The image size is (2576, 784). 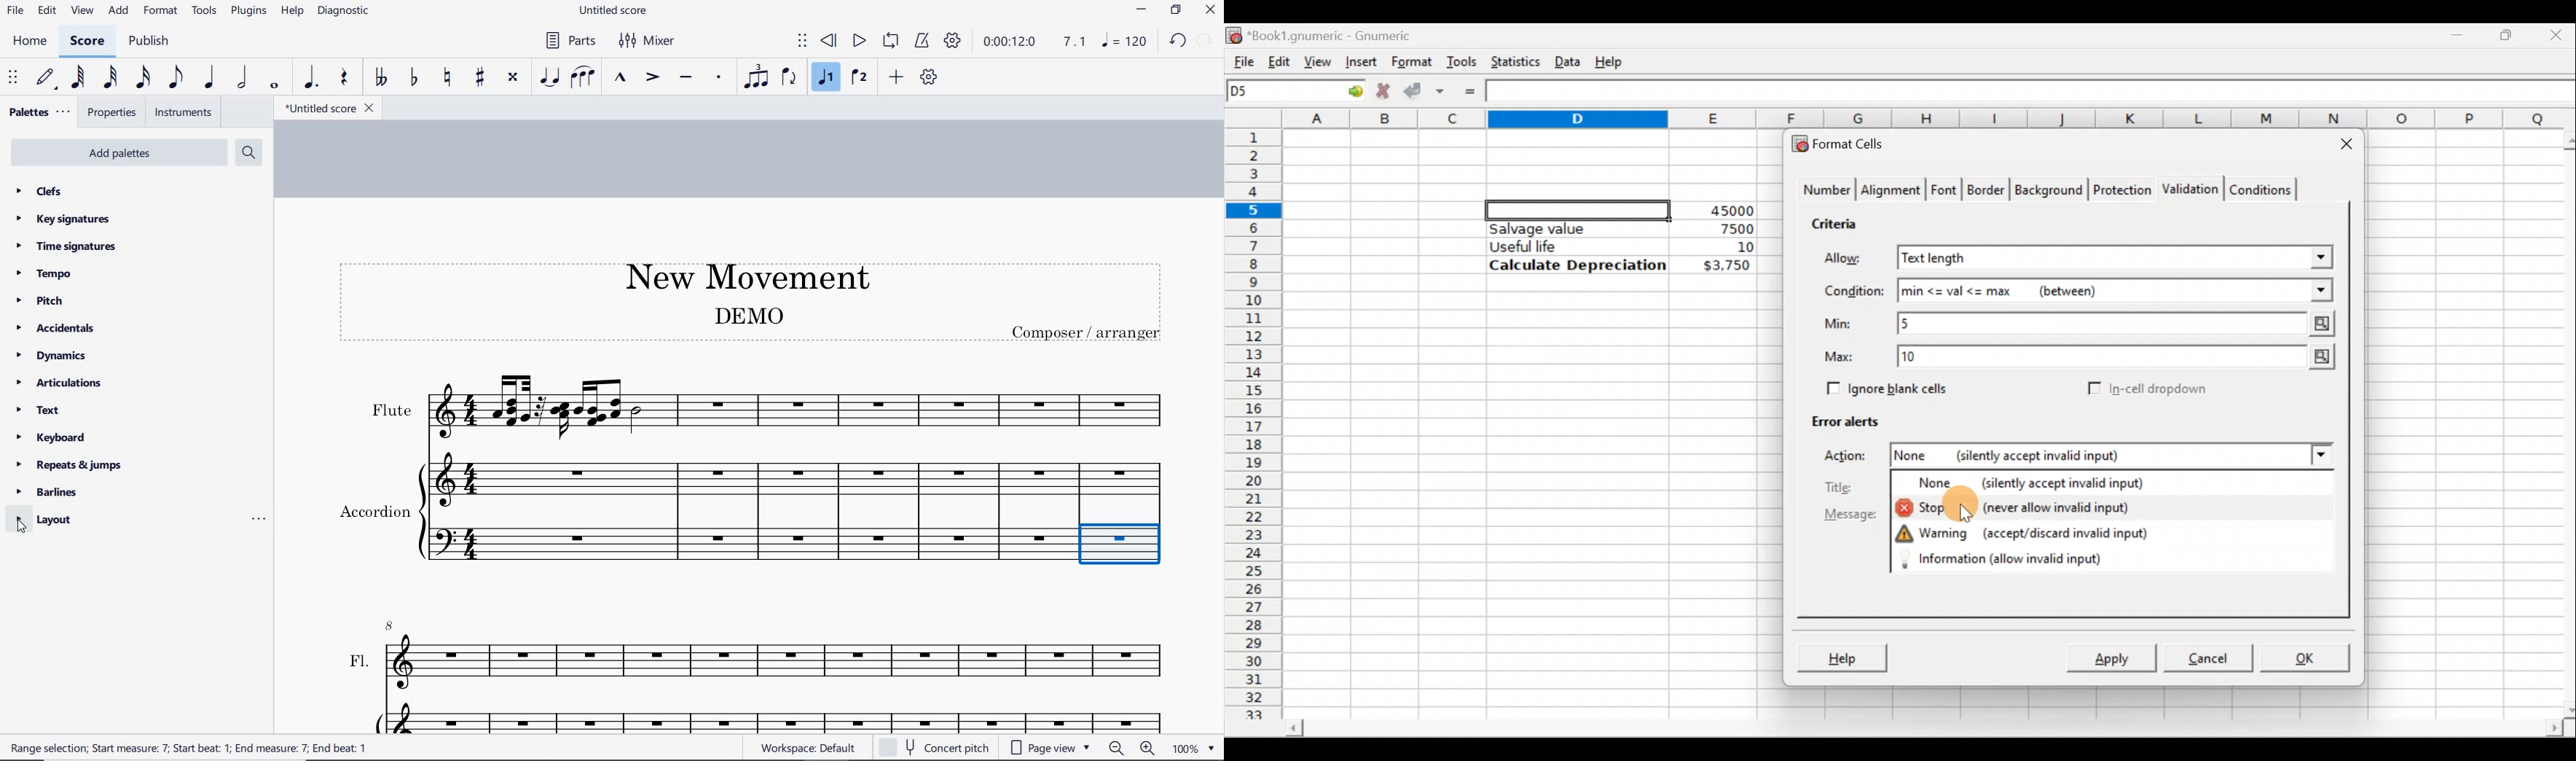 What do you see at coordinates (2118, 323) in the screenshot?
I see `Min value = 5` at bounding box center [2118, 323].